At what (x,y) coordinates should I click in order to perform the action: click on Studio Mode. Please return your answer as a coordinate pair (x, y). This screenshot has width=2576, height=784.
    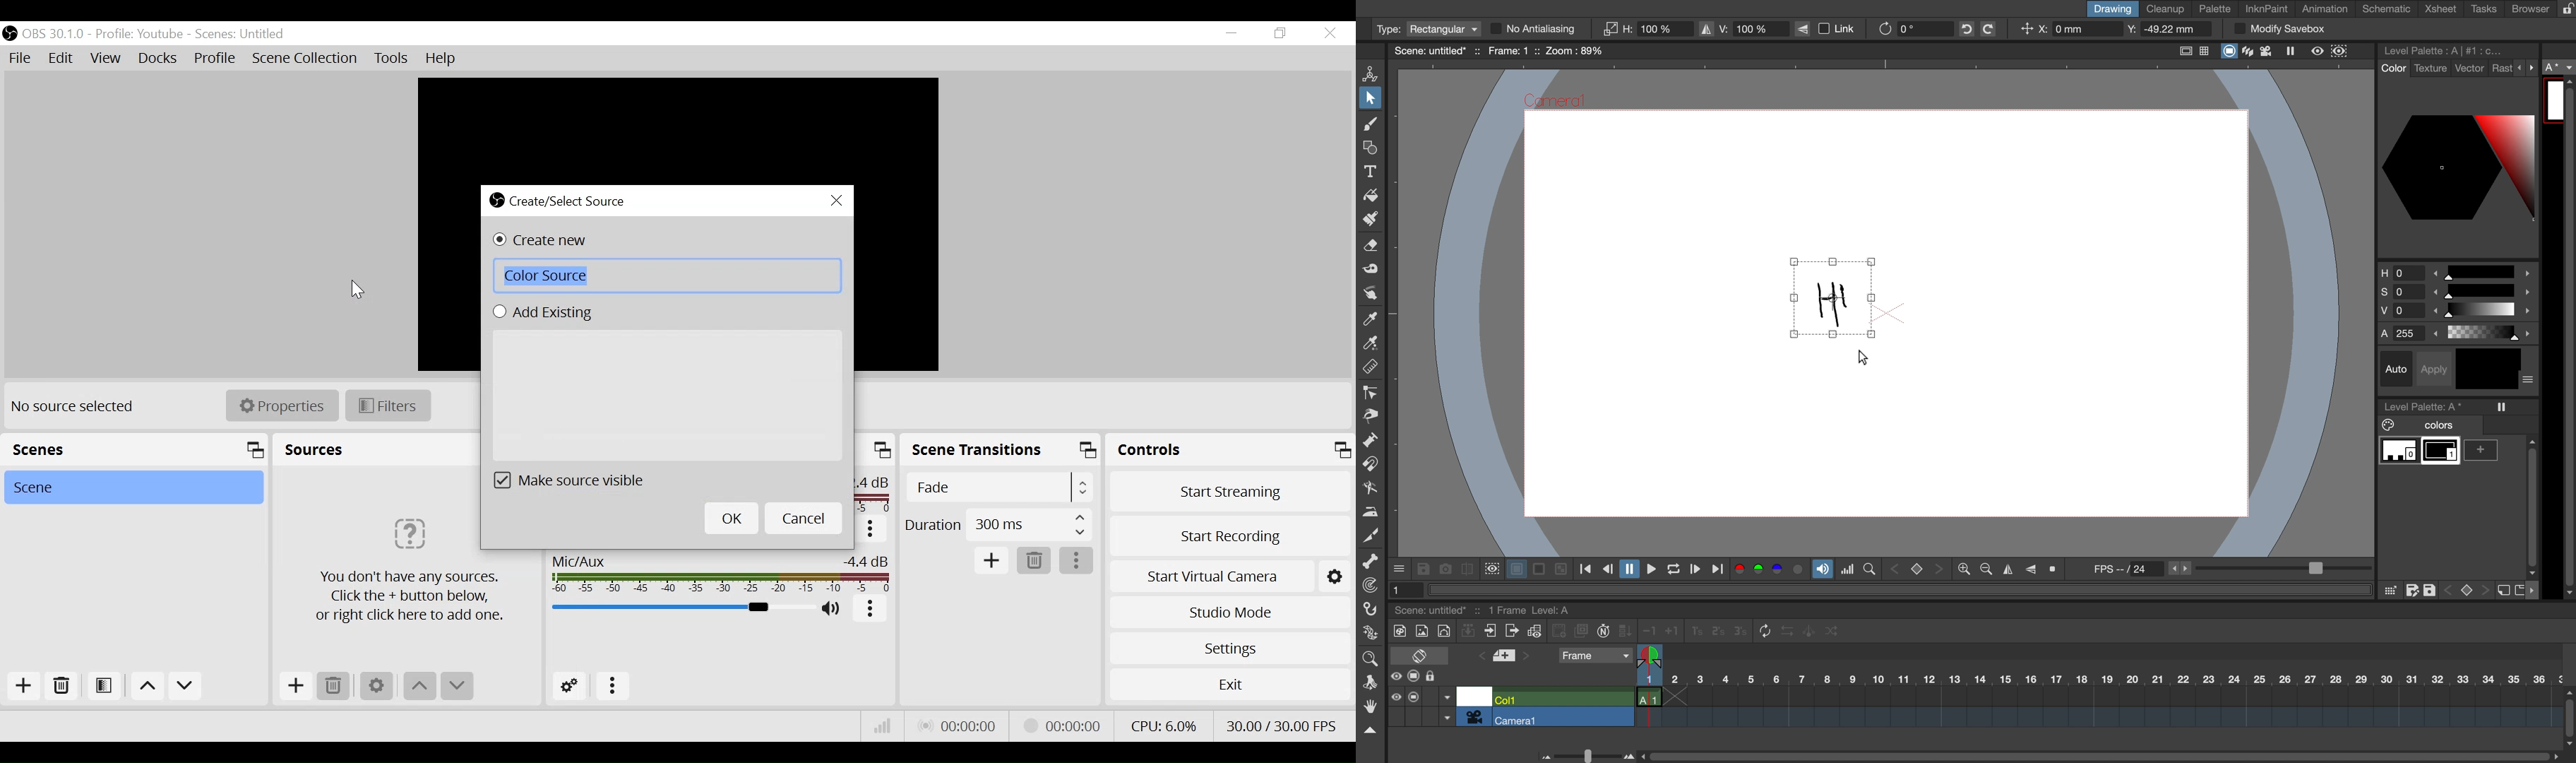
    Looking at the image, I should click on (1229, 613).